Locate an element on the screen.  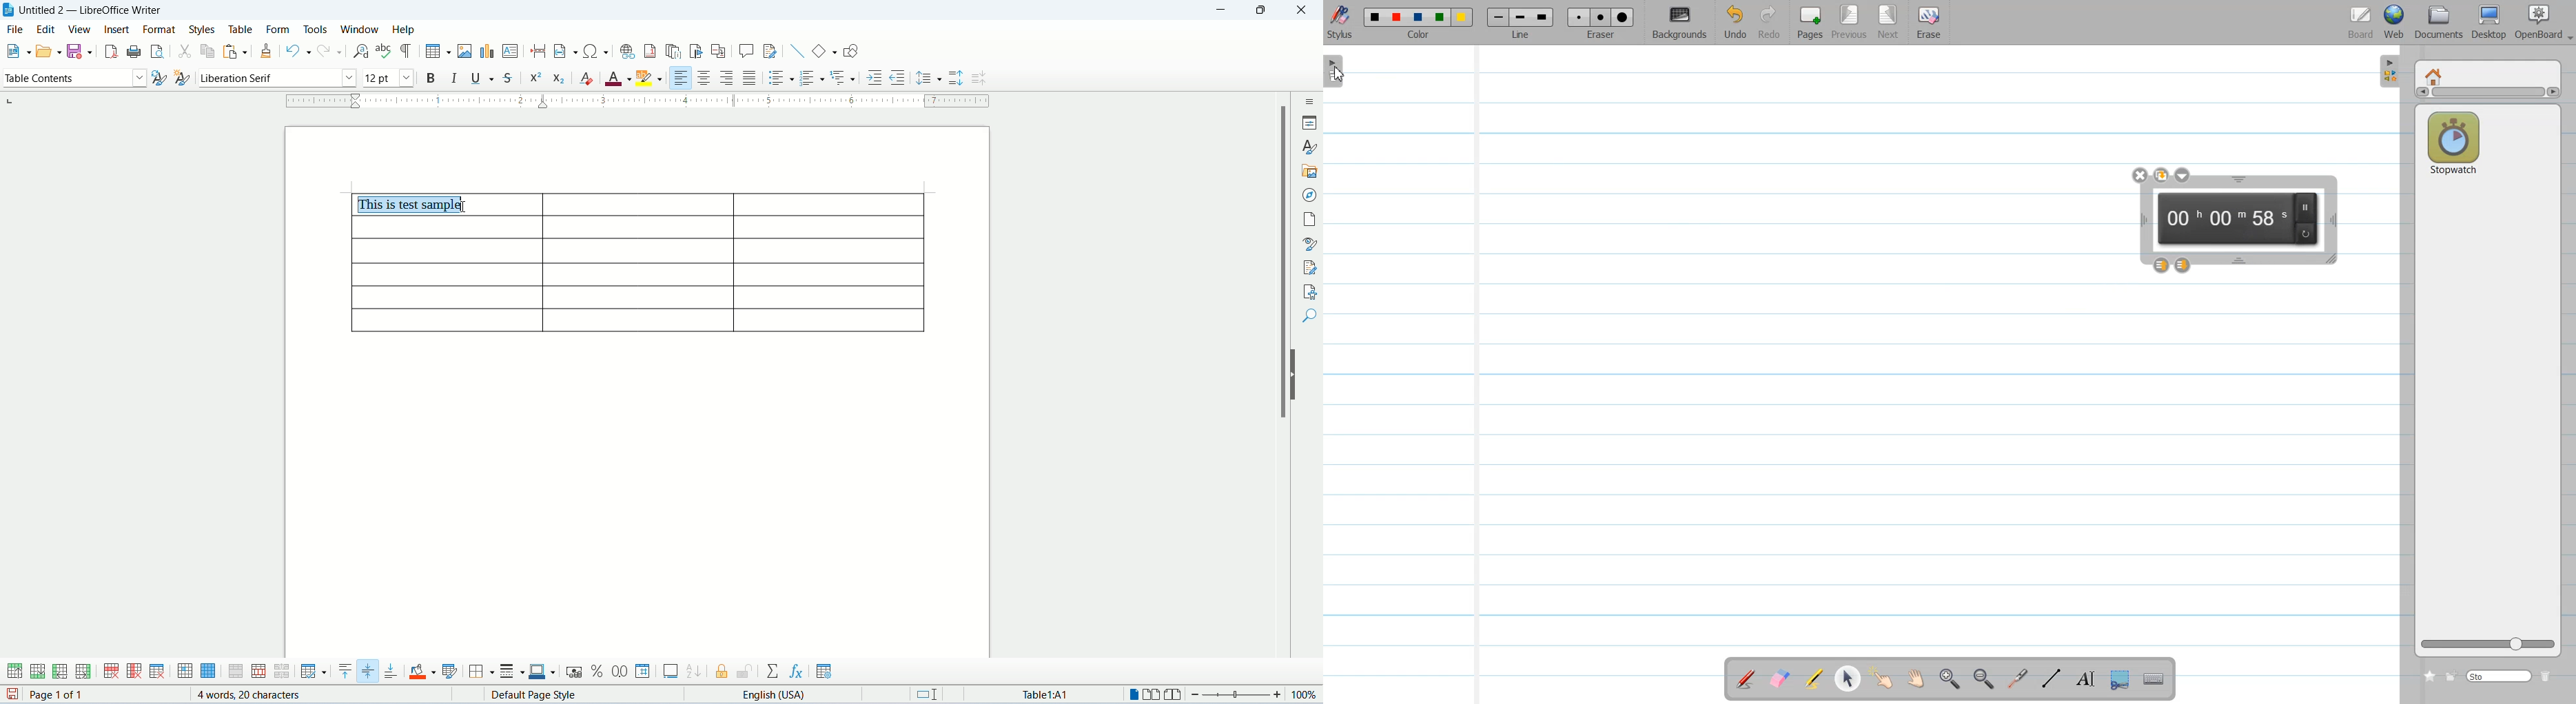
document name is located at coordinates (97, 9).